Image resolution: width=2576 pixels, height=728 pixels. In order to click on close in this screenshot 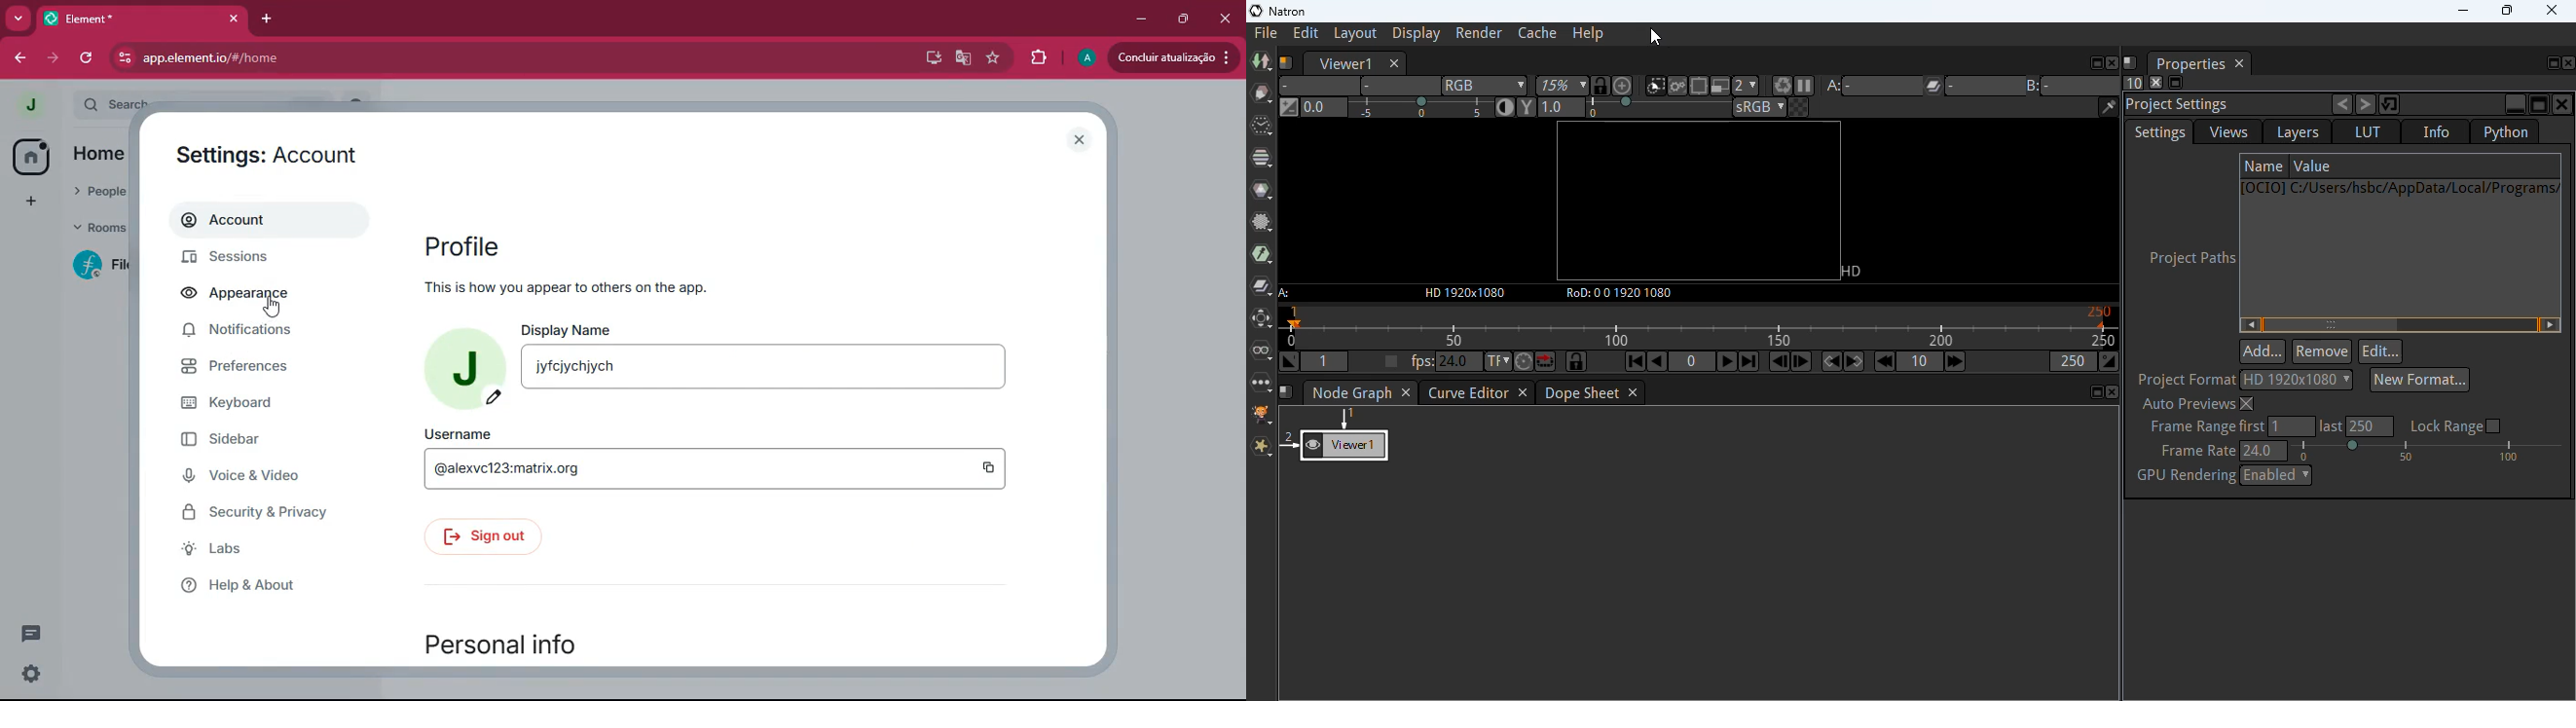, I will do `click(1226, 18)`.